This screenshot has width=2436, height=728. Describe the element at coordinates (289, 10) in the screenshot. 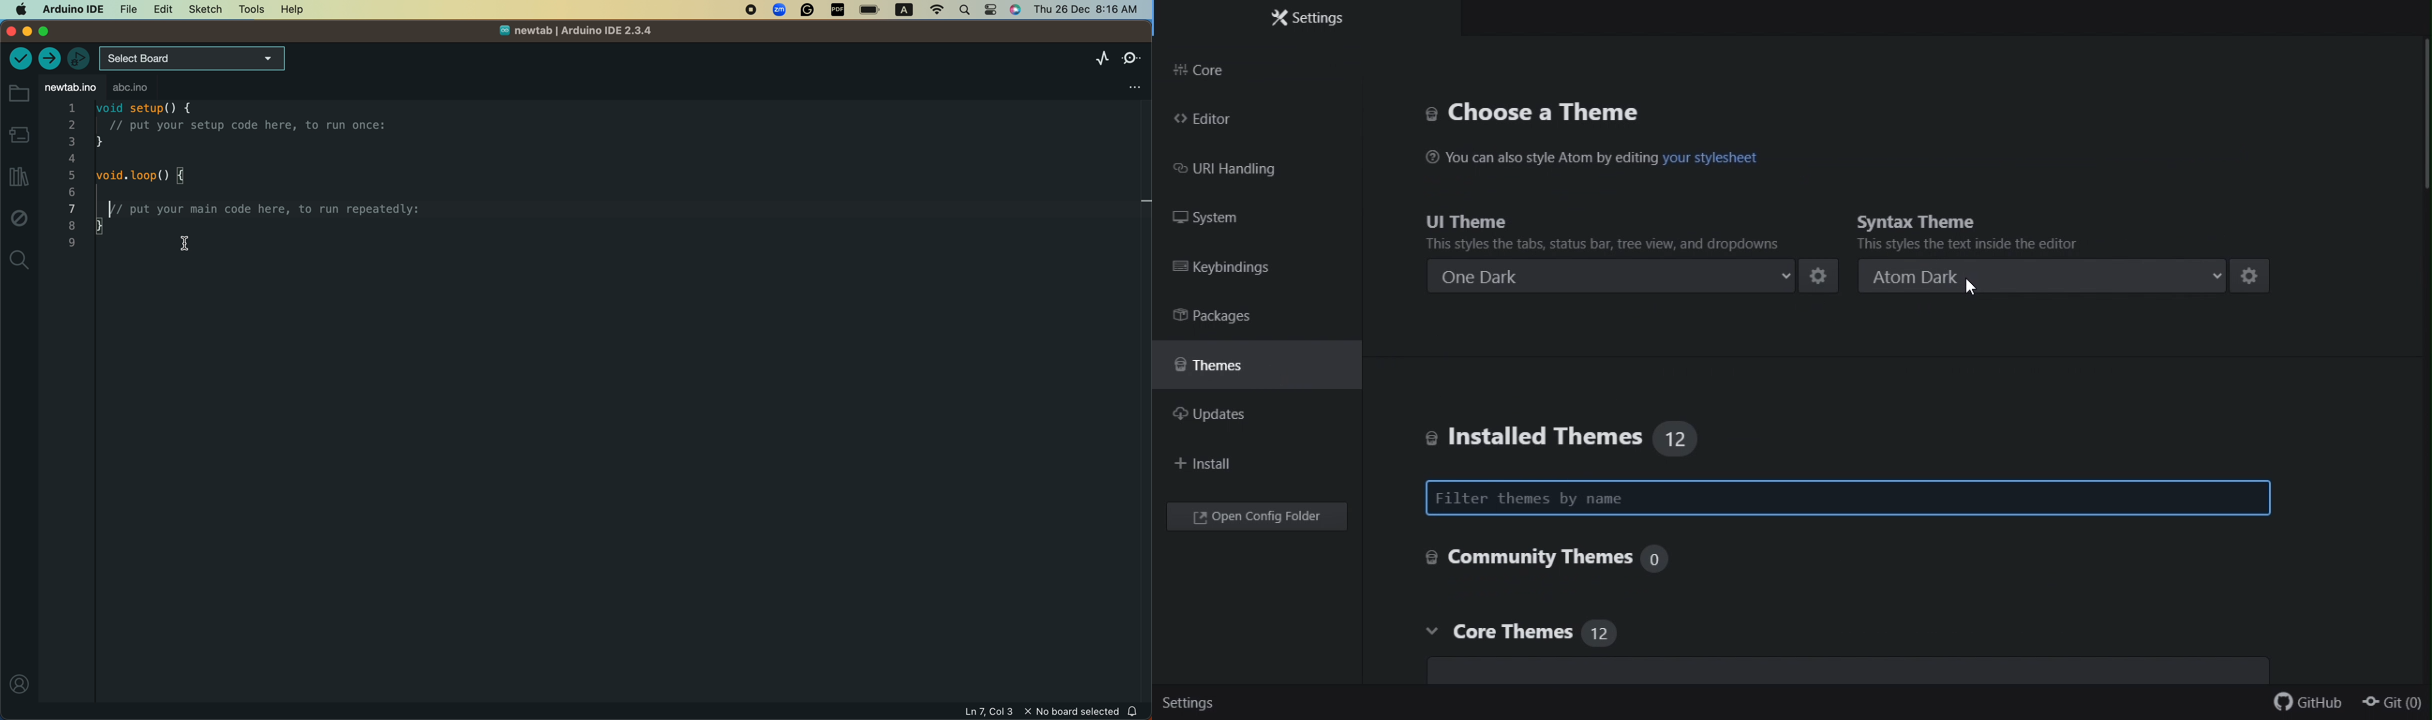

I see `help` at that location.